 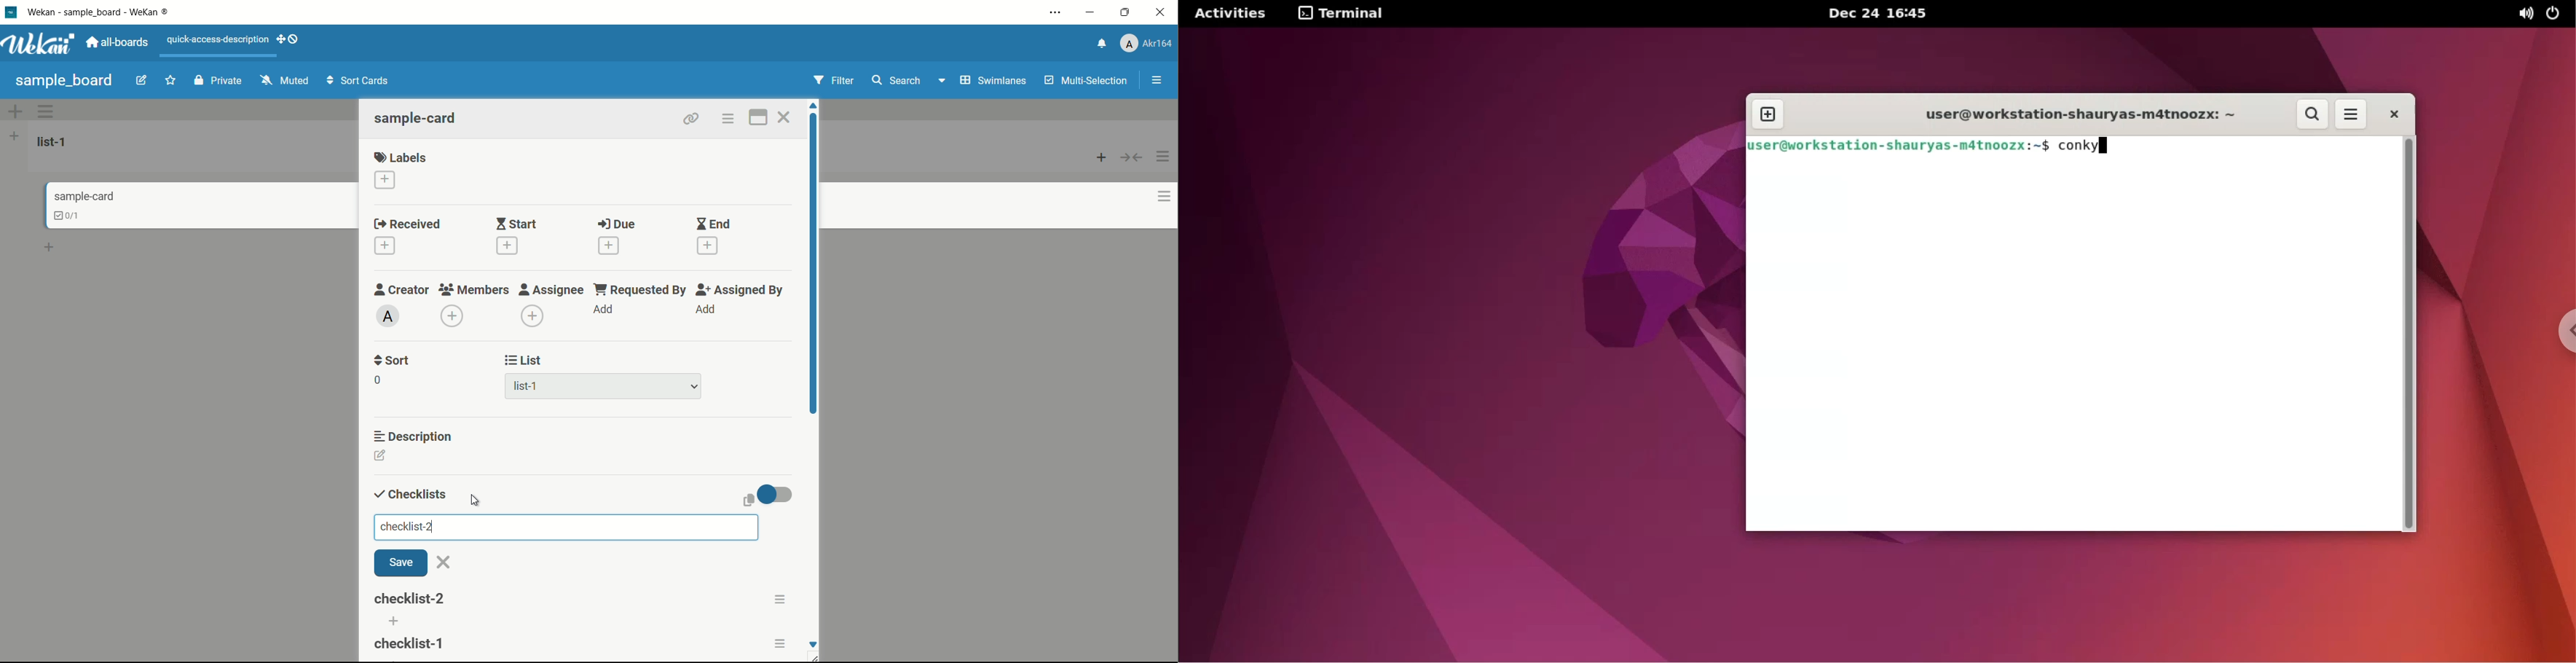 What do you see at coordinates (506, 246) in the screenshot?
I see `add date` at bounding box center [506, 246].